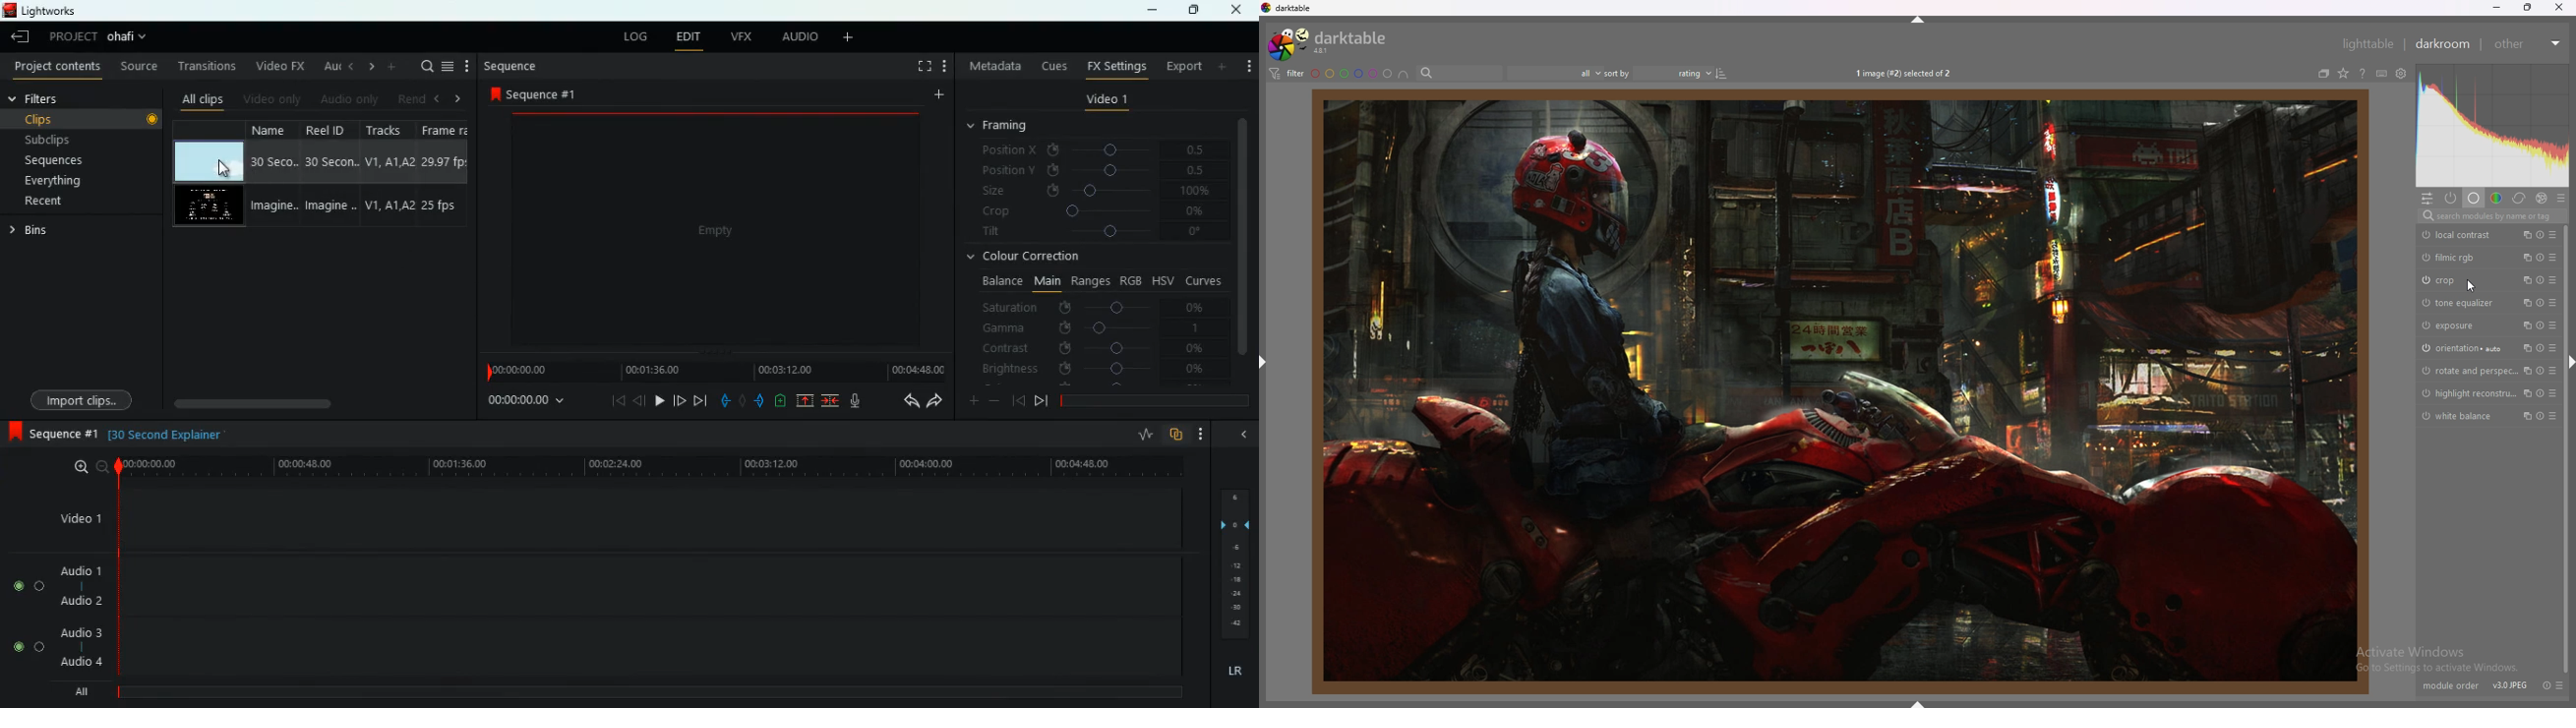  What do you see at coordinates (22, 35) in the screenshot?
I see `leave` at bounding box center [22, 35].